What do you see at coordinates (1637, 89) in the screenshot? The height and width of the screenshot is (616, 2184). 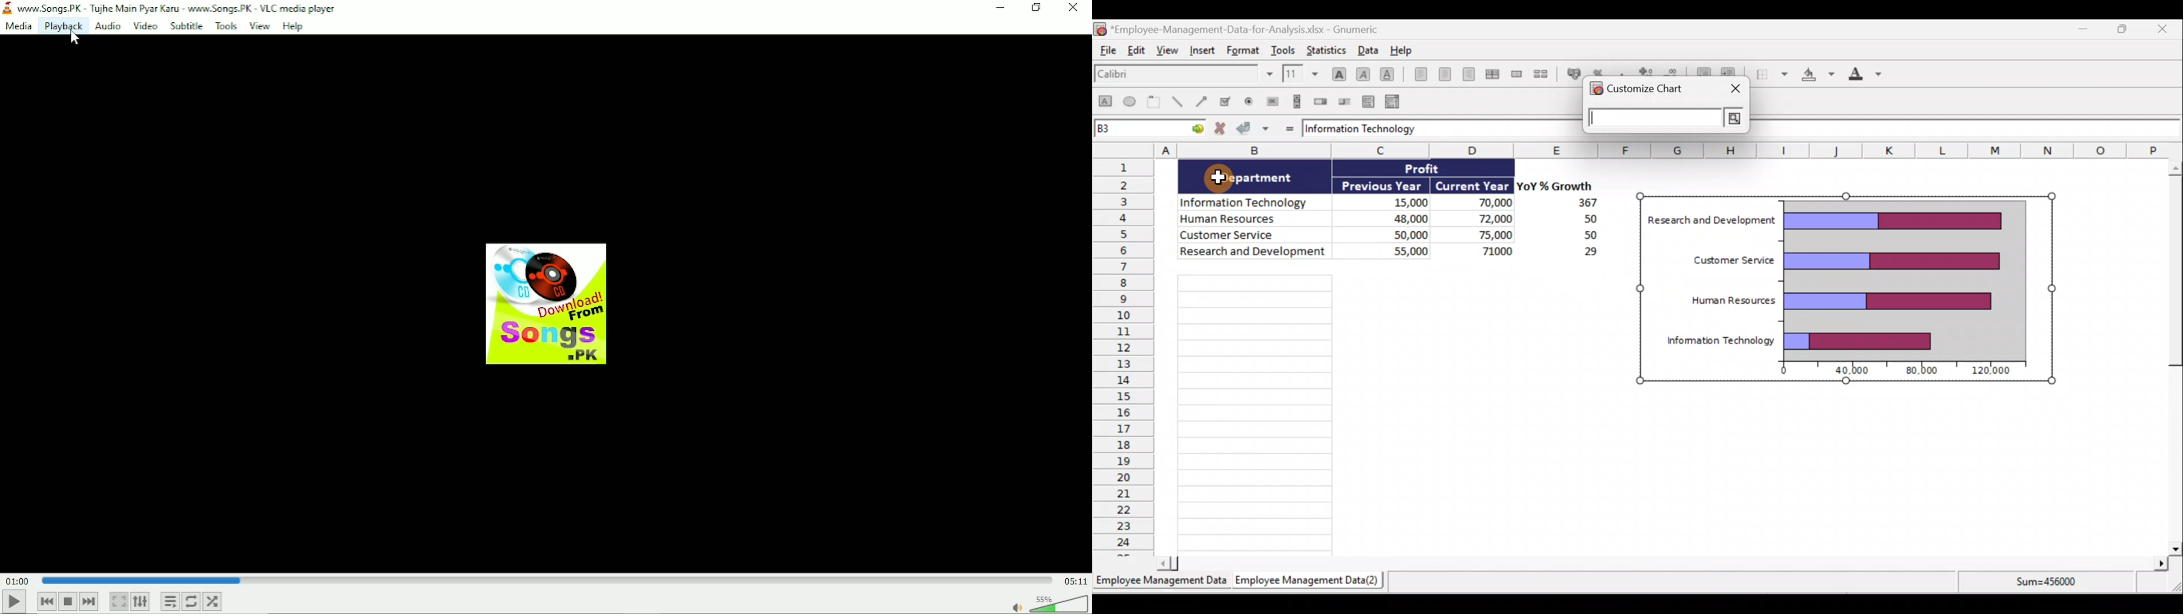 I see `customize chart` at bounding box center [1637, 89].